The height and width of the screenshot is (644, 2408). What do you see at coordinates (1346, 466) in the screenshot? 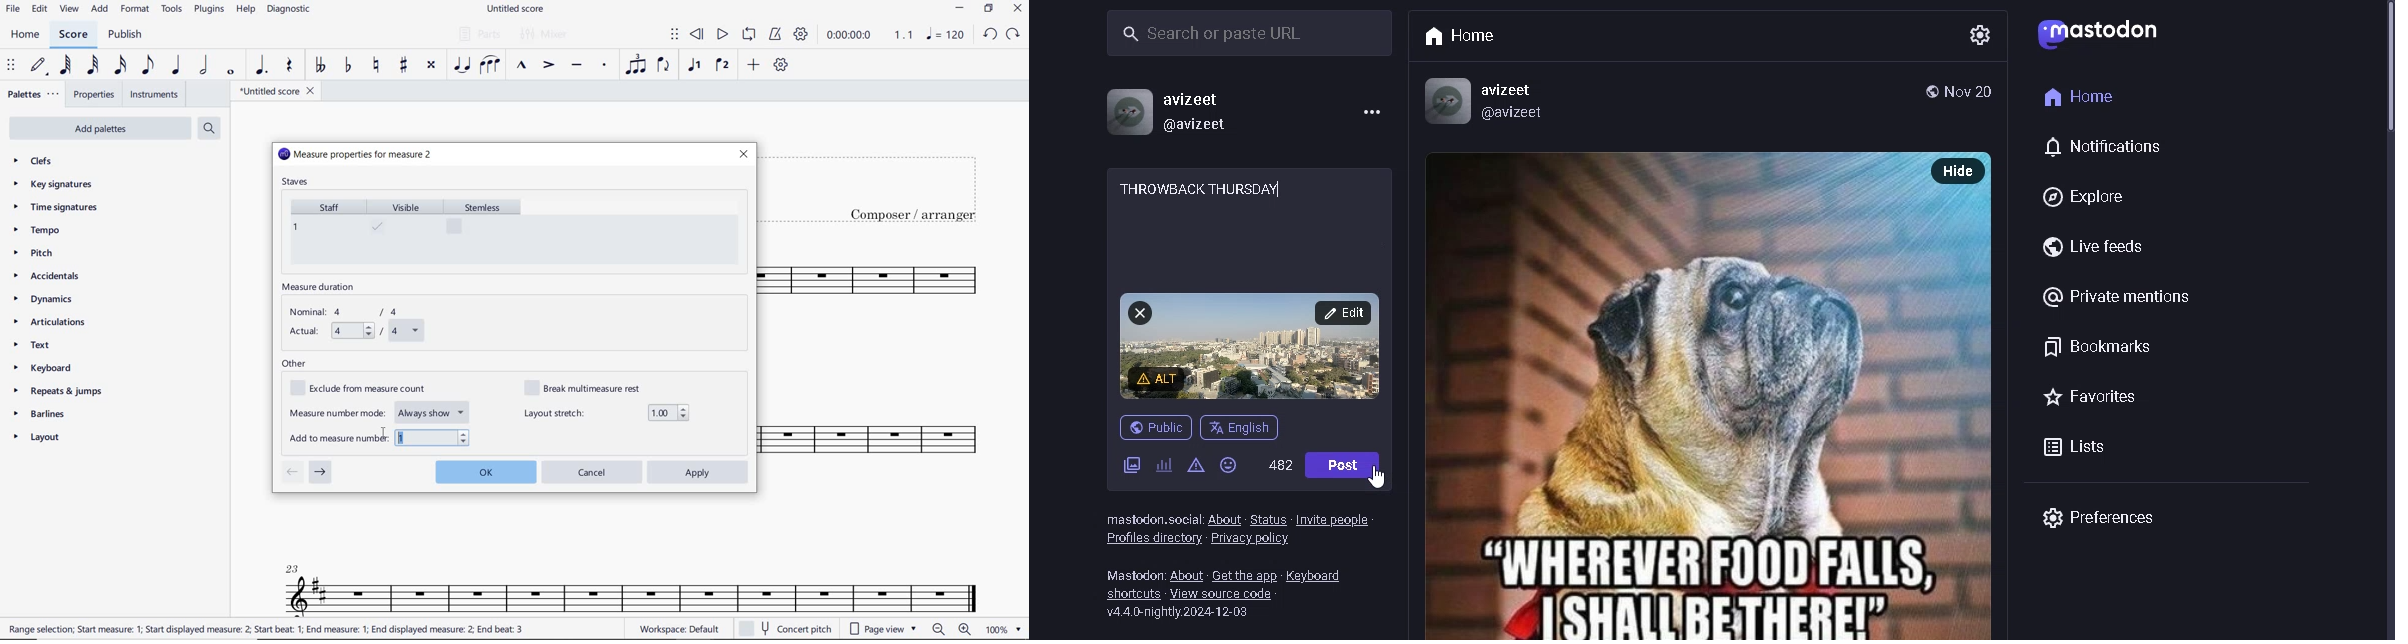
I see `Post` at bounding box center [1346, 466].